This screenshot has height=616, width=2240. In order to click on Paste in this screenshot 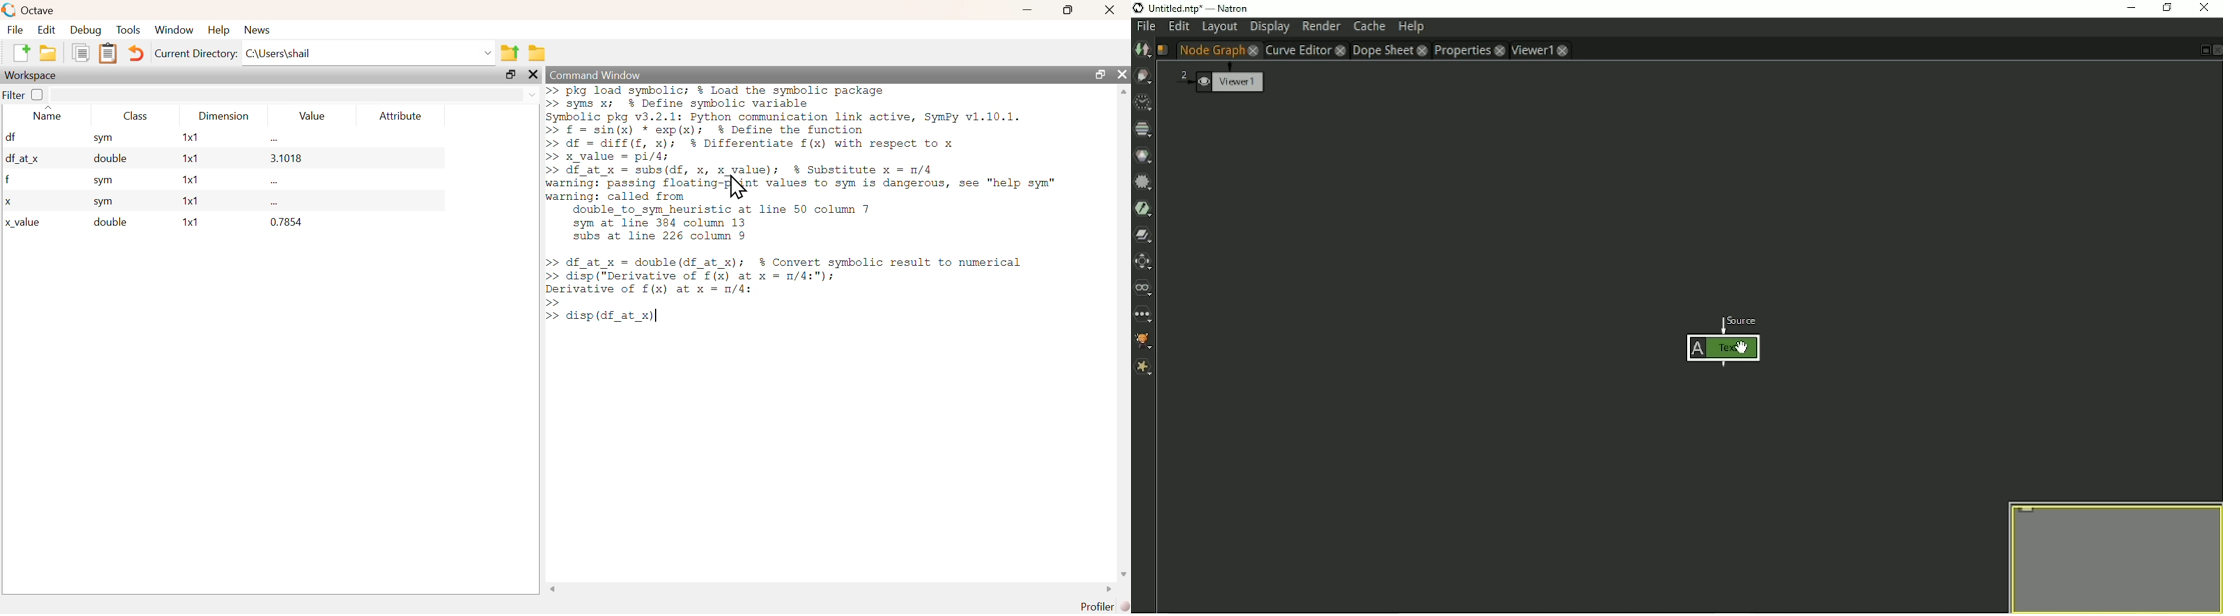, I will do `click(108, 54)`.